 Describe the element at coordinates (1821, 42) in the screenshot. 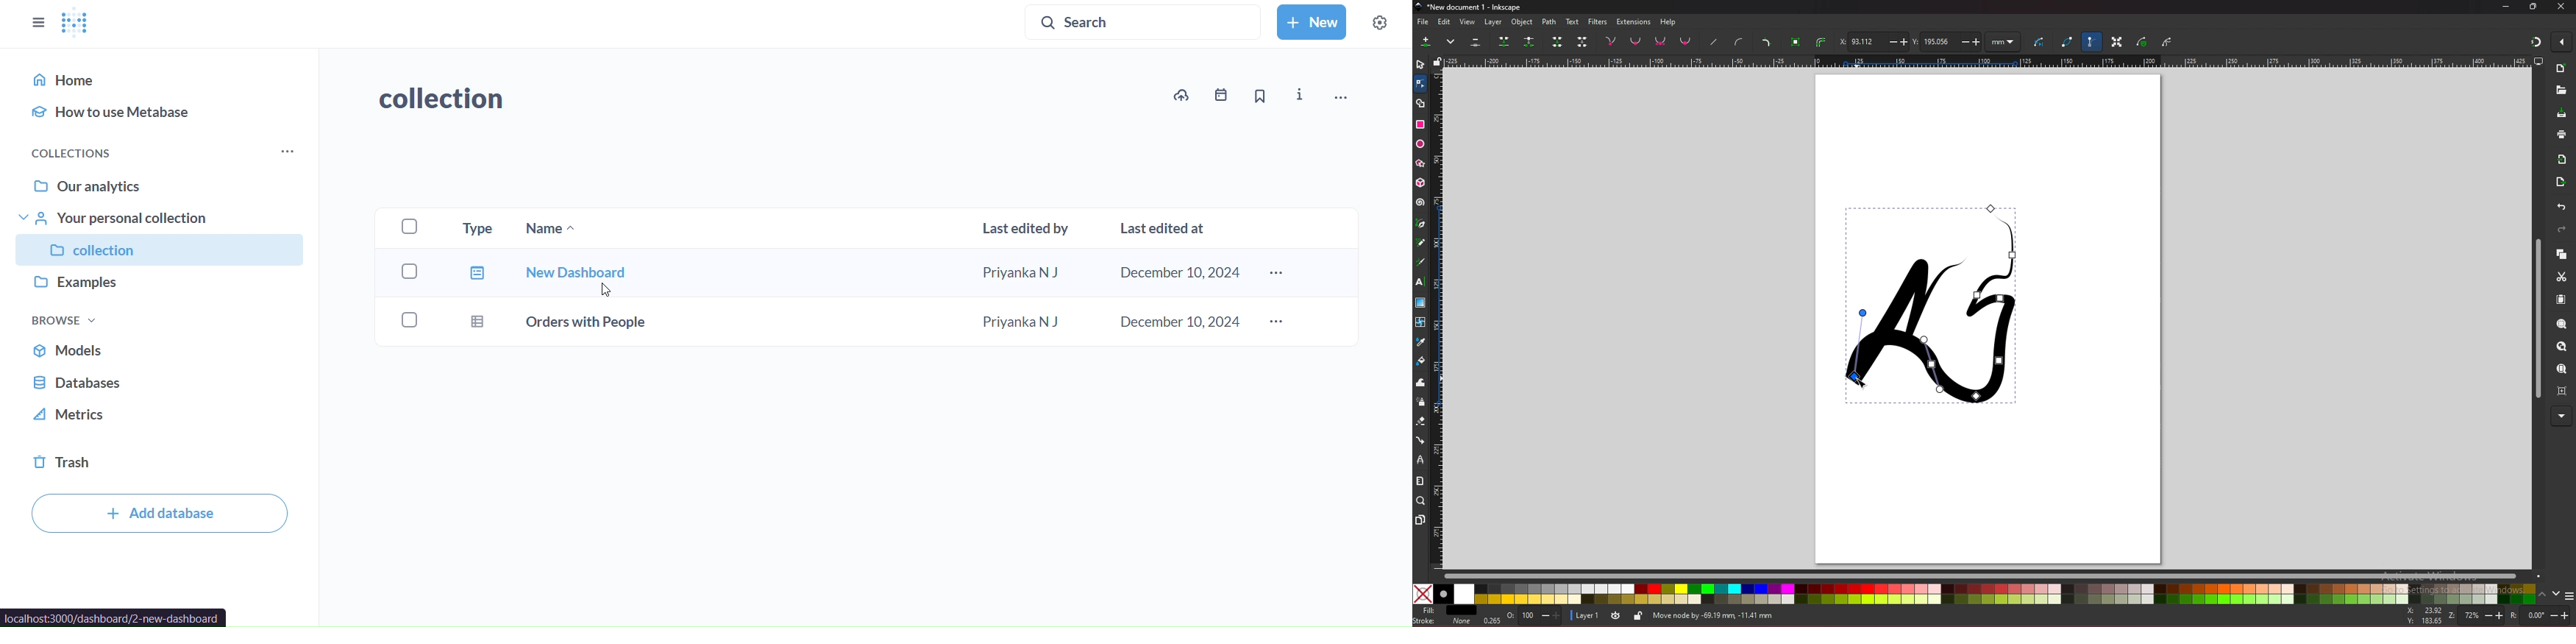

I see `stroke to path` at that location.